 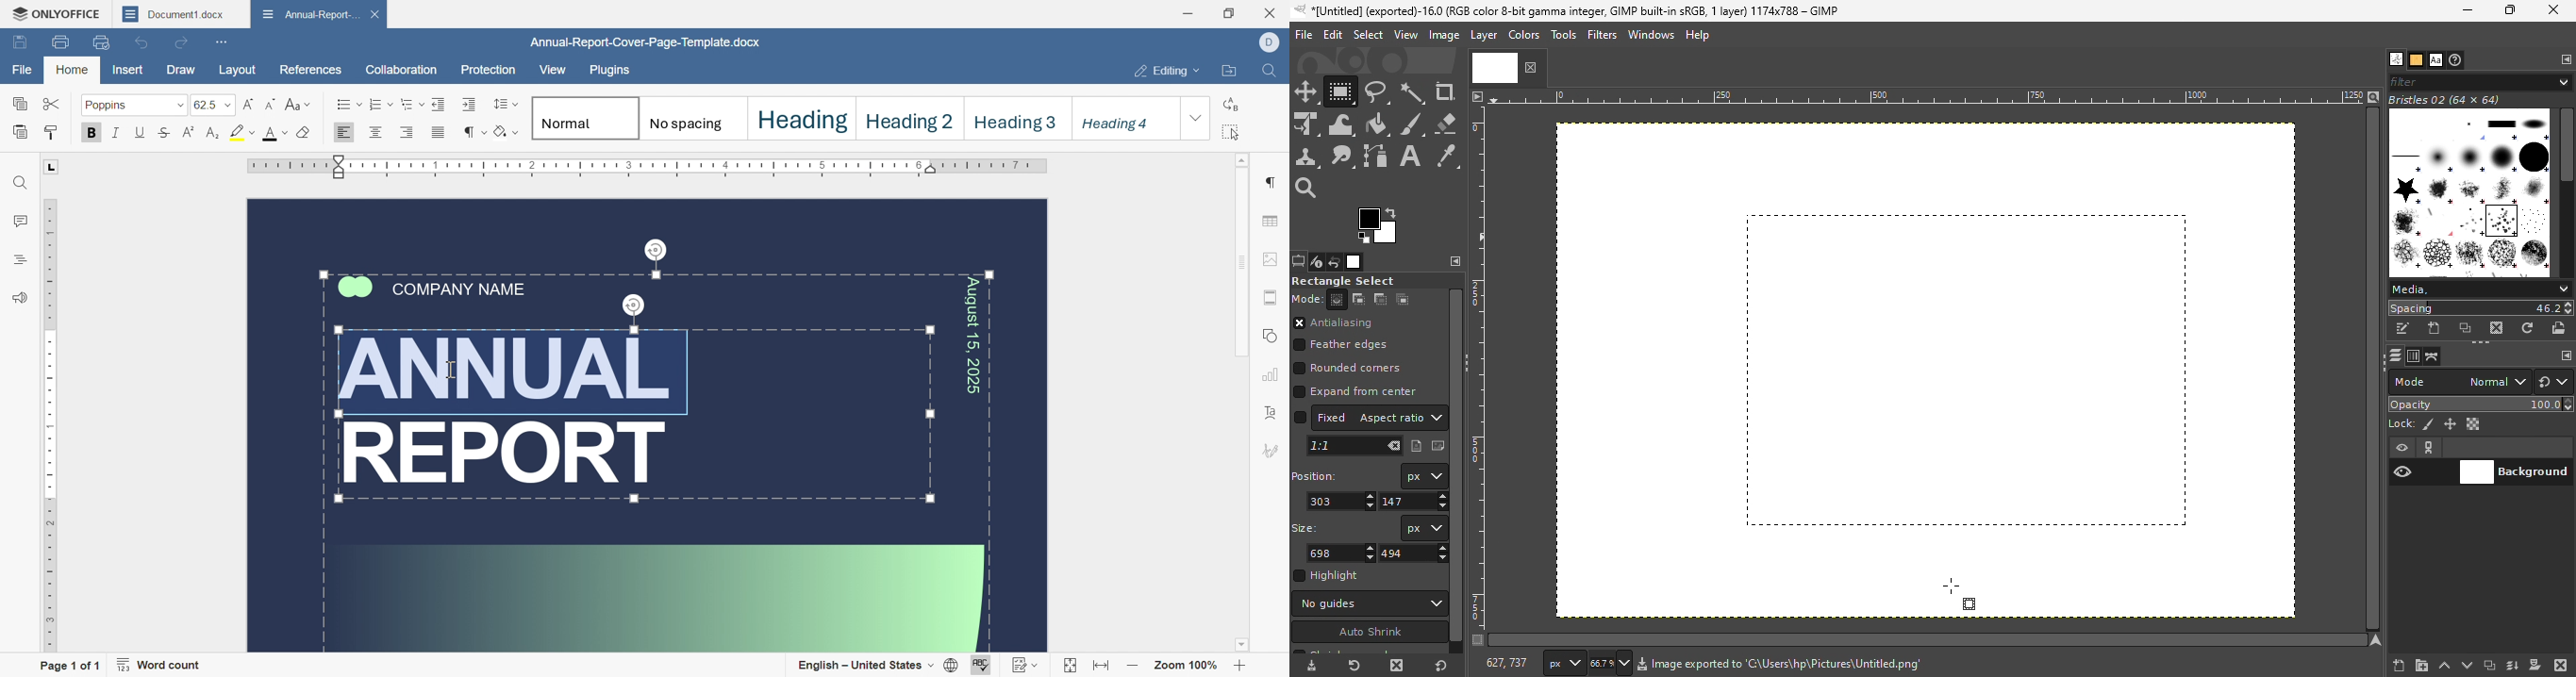 What do you see at coordinates (648, 426) in the screenshot?
I see `Cover page` at bounding box center [648, 426].